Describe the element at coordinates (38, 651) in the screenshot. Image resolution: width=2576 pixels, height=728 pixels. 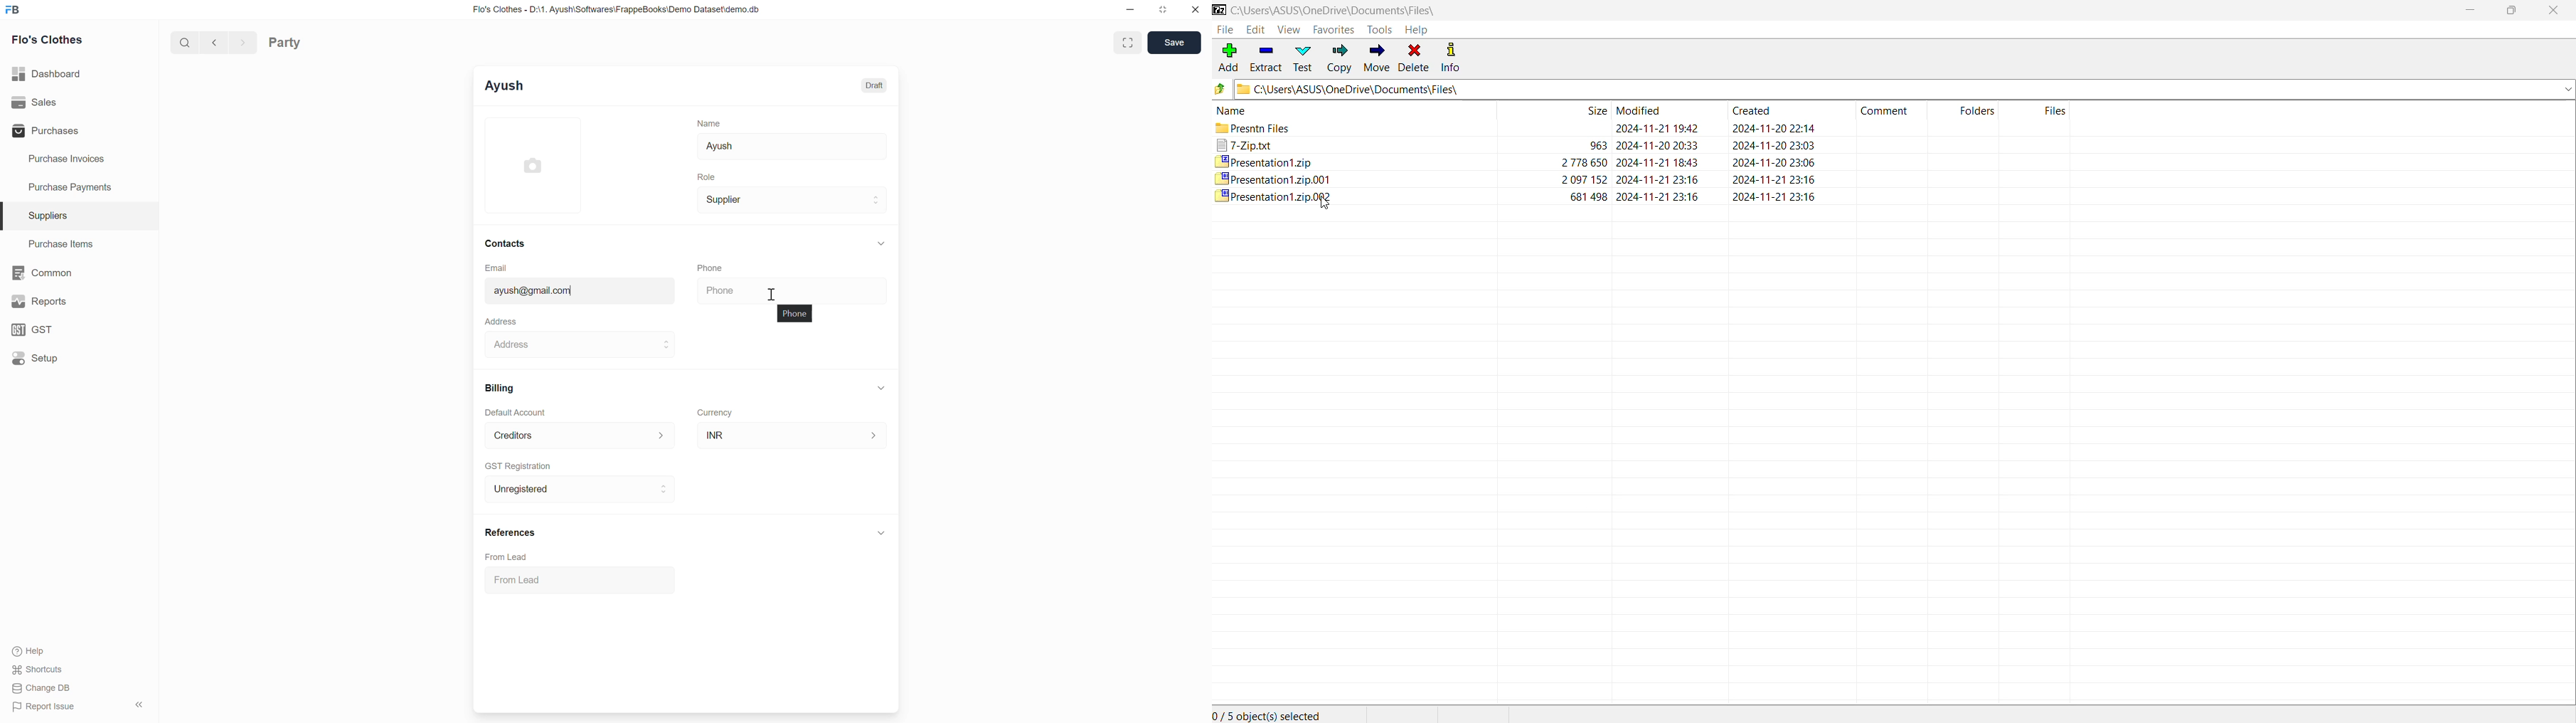
I see `Help` at that location.